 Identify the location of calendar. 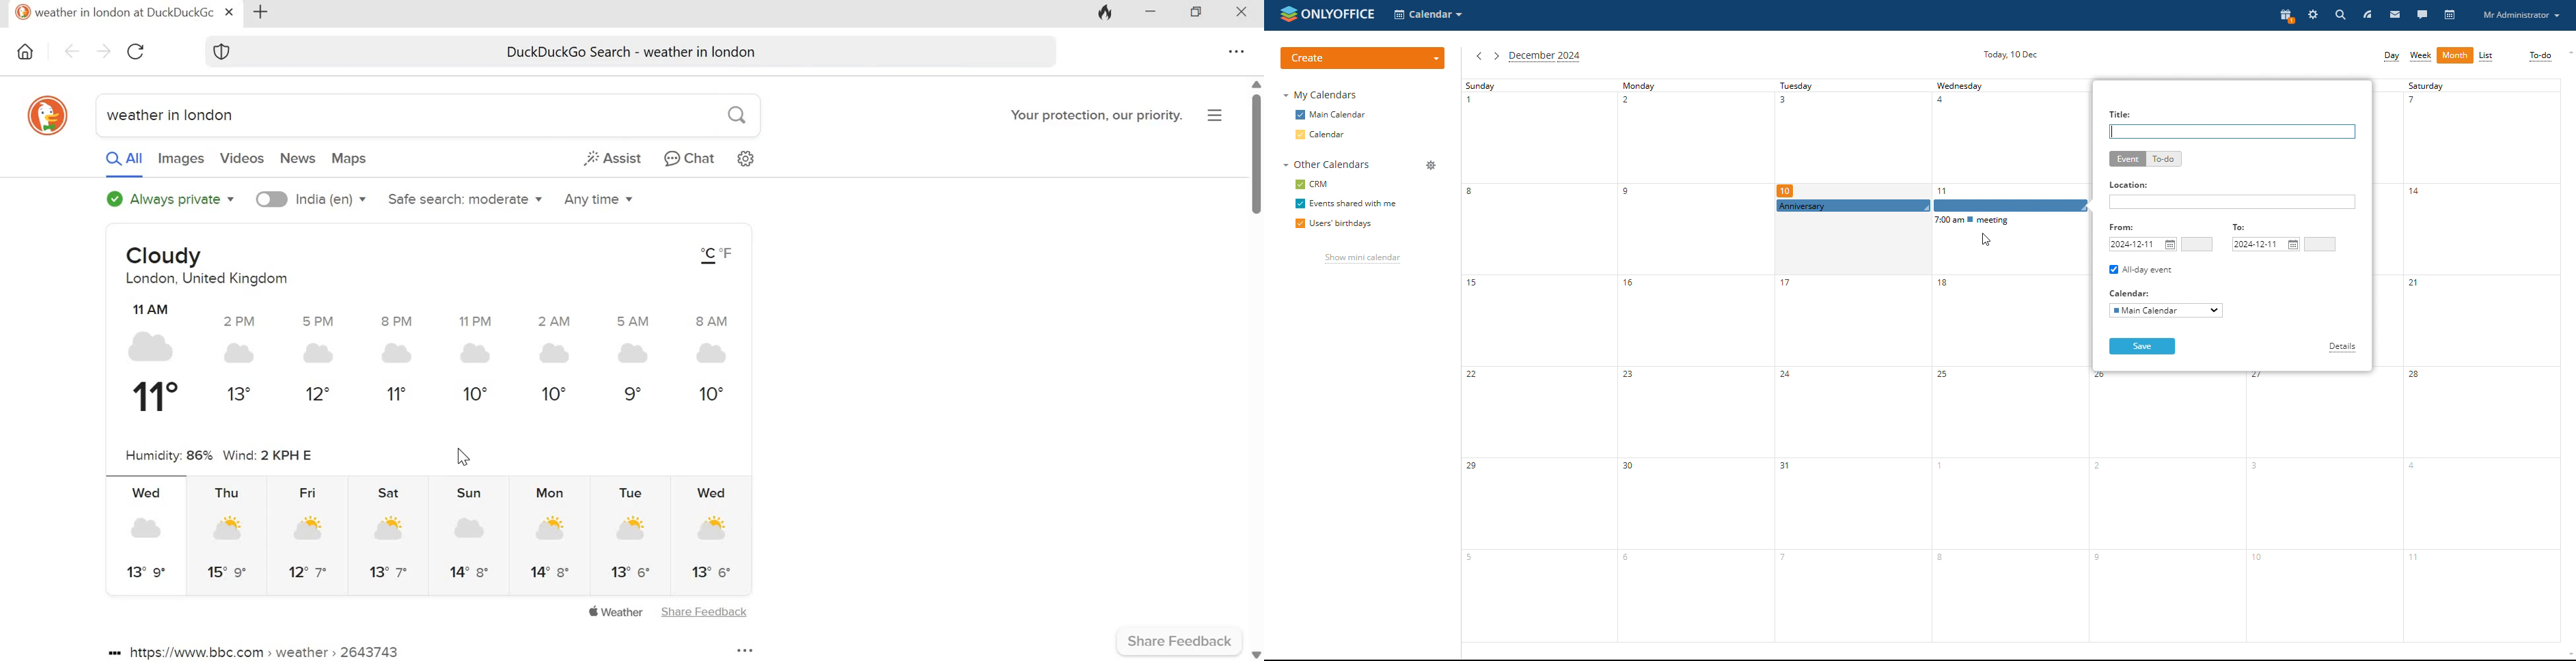
(1332, 134).